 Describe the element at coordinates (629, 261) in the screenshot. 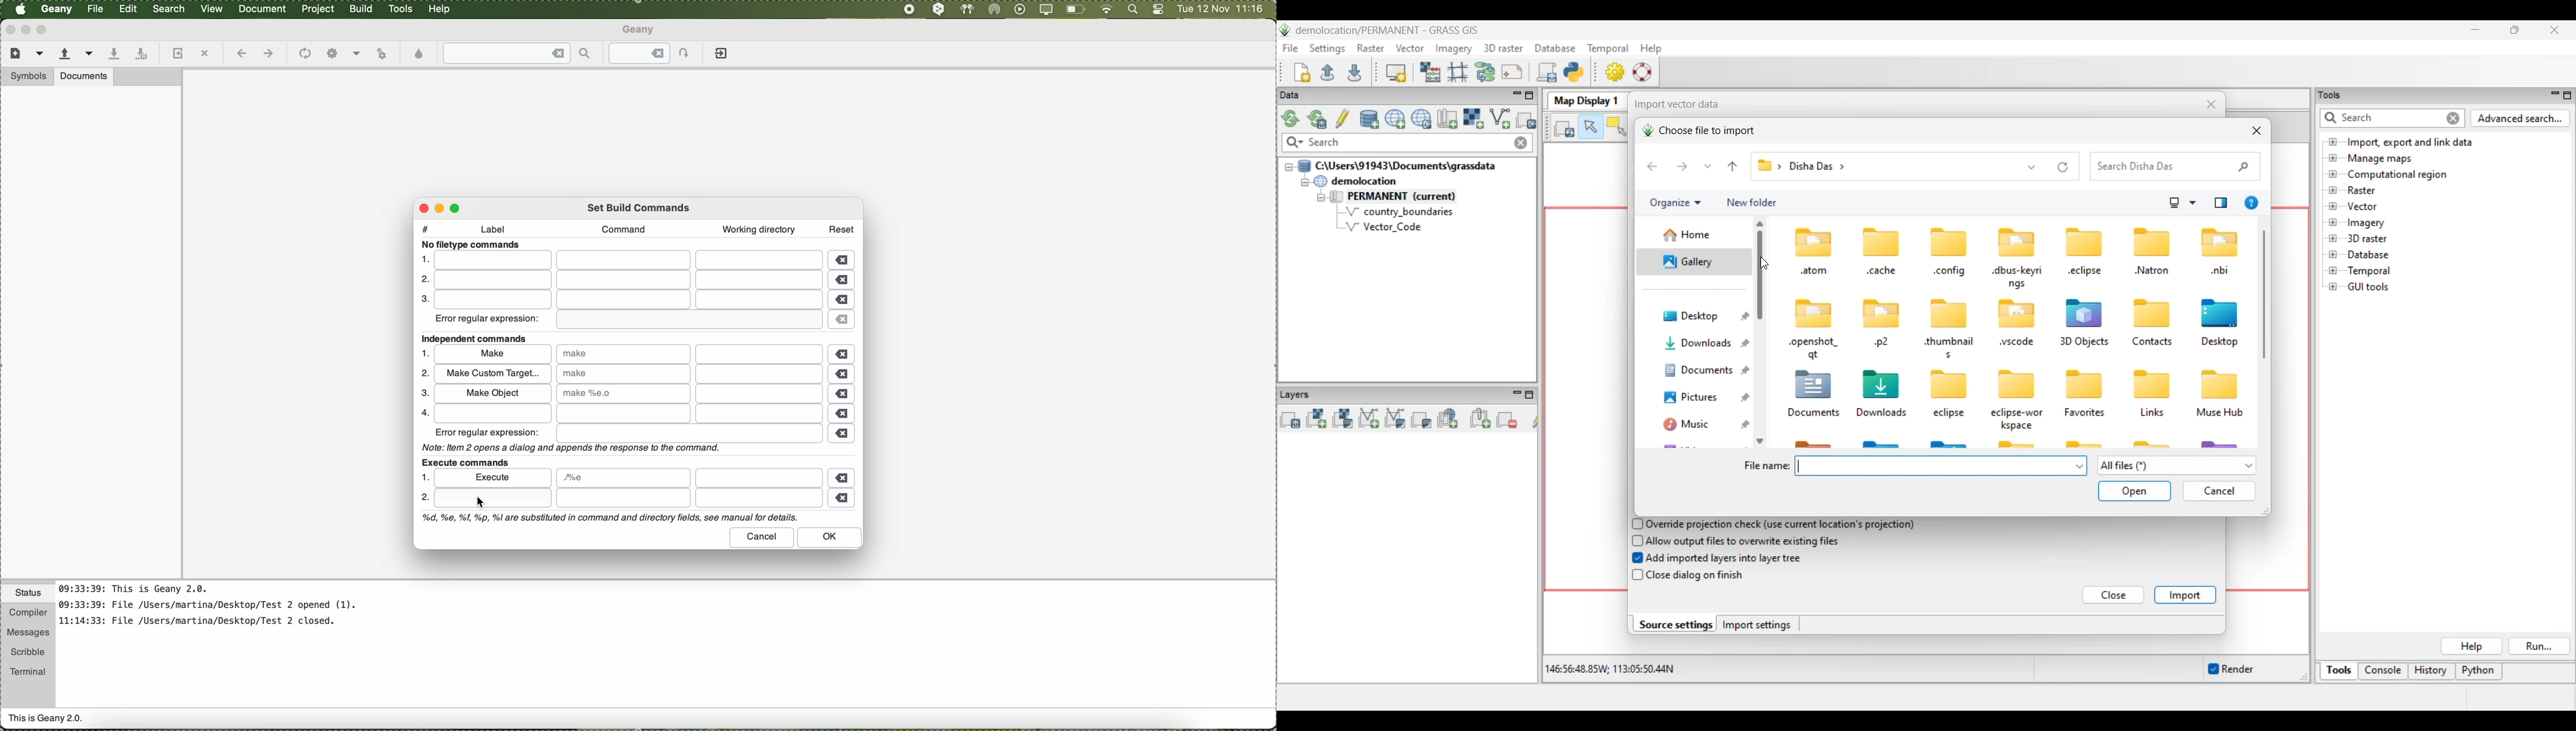

I see `file` at that location.